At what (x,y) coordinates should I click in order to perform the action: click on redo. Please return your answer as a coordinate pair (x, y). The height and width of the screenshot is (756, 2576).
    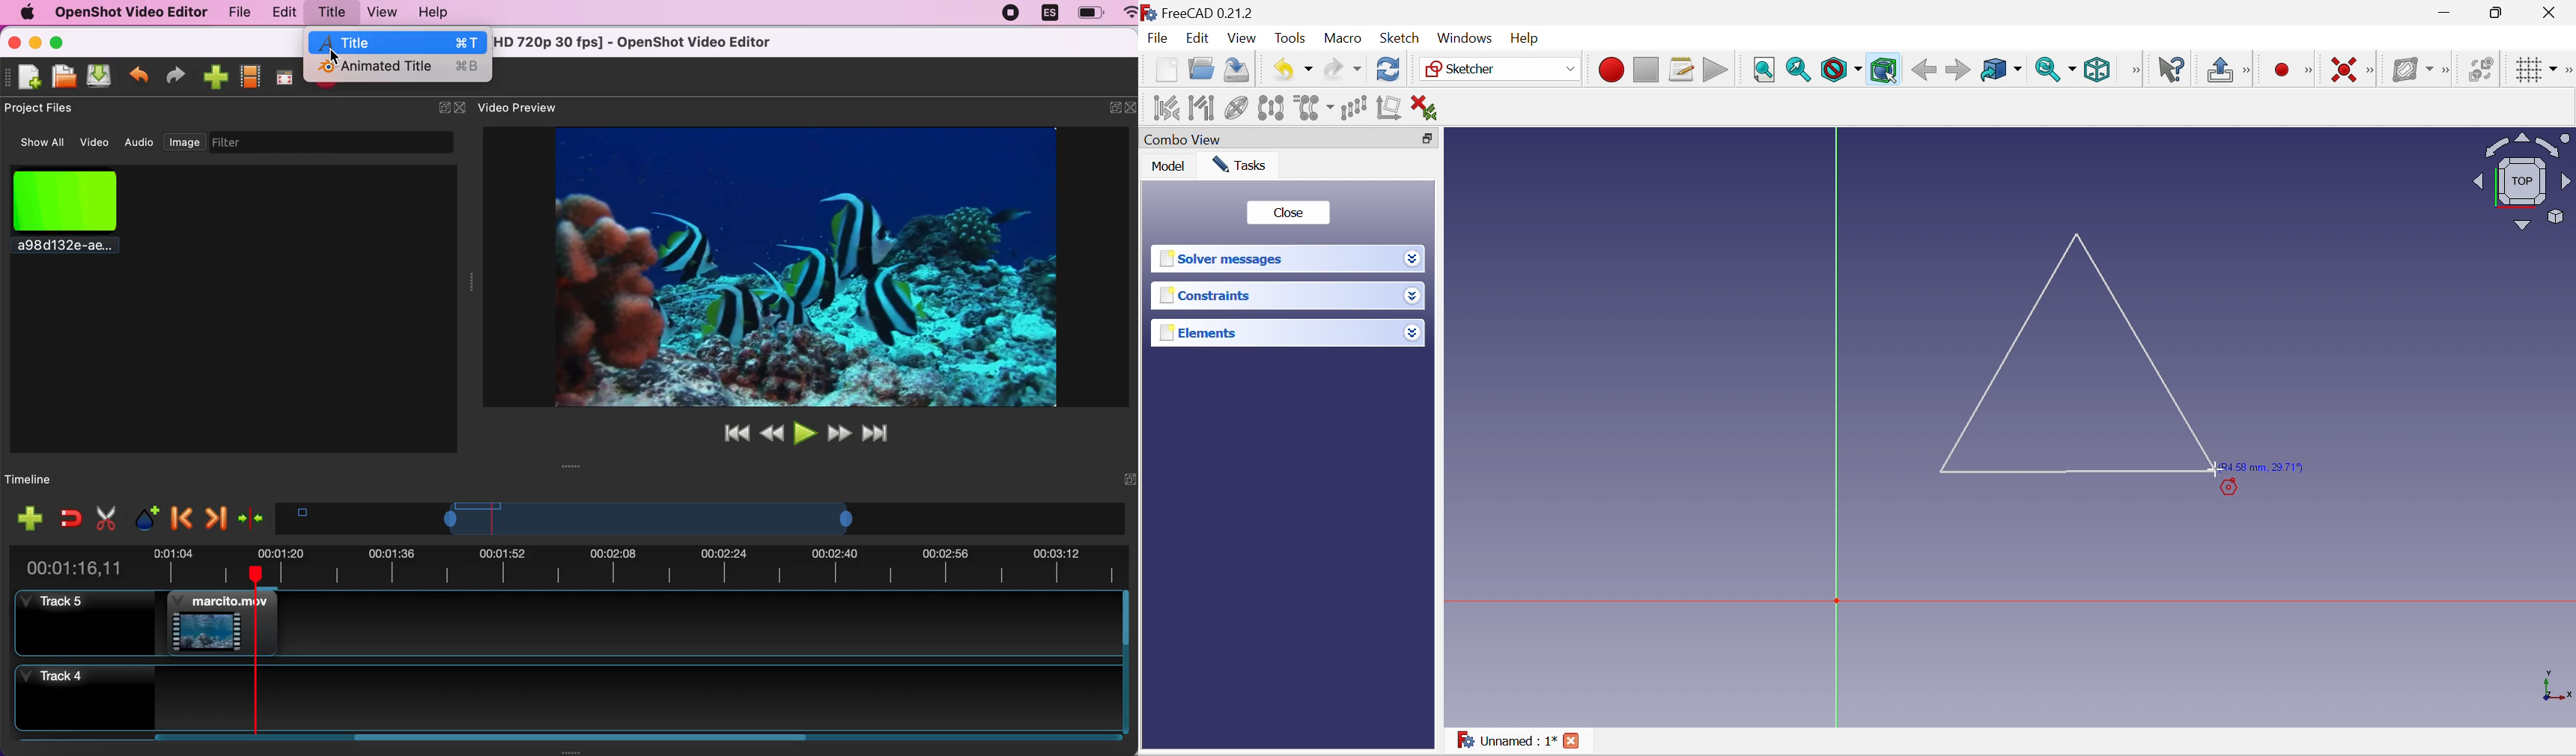
    Looking at the image, I should click on (180, 75).